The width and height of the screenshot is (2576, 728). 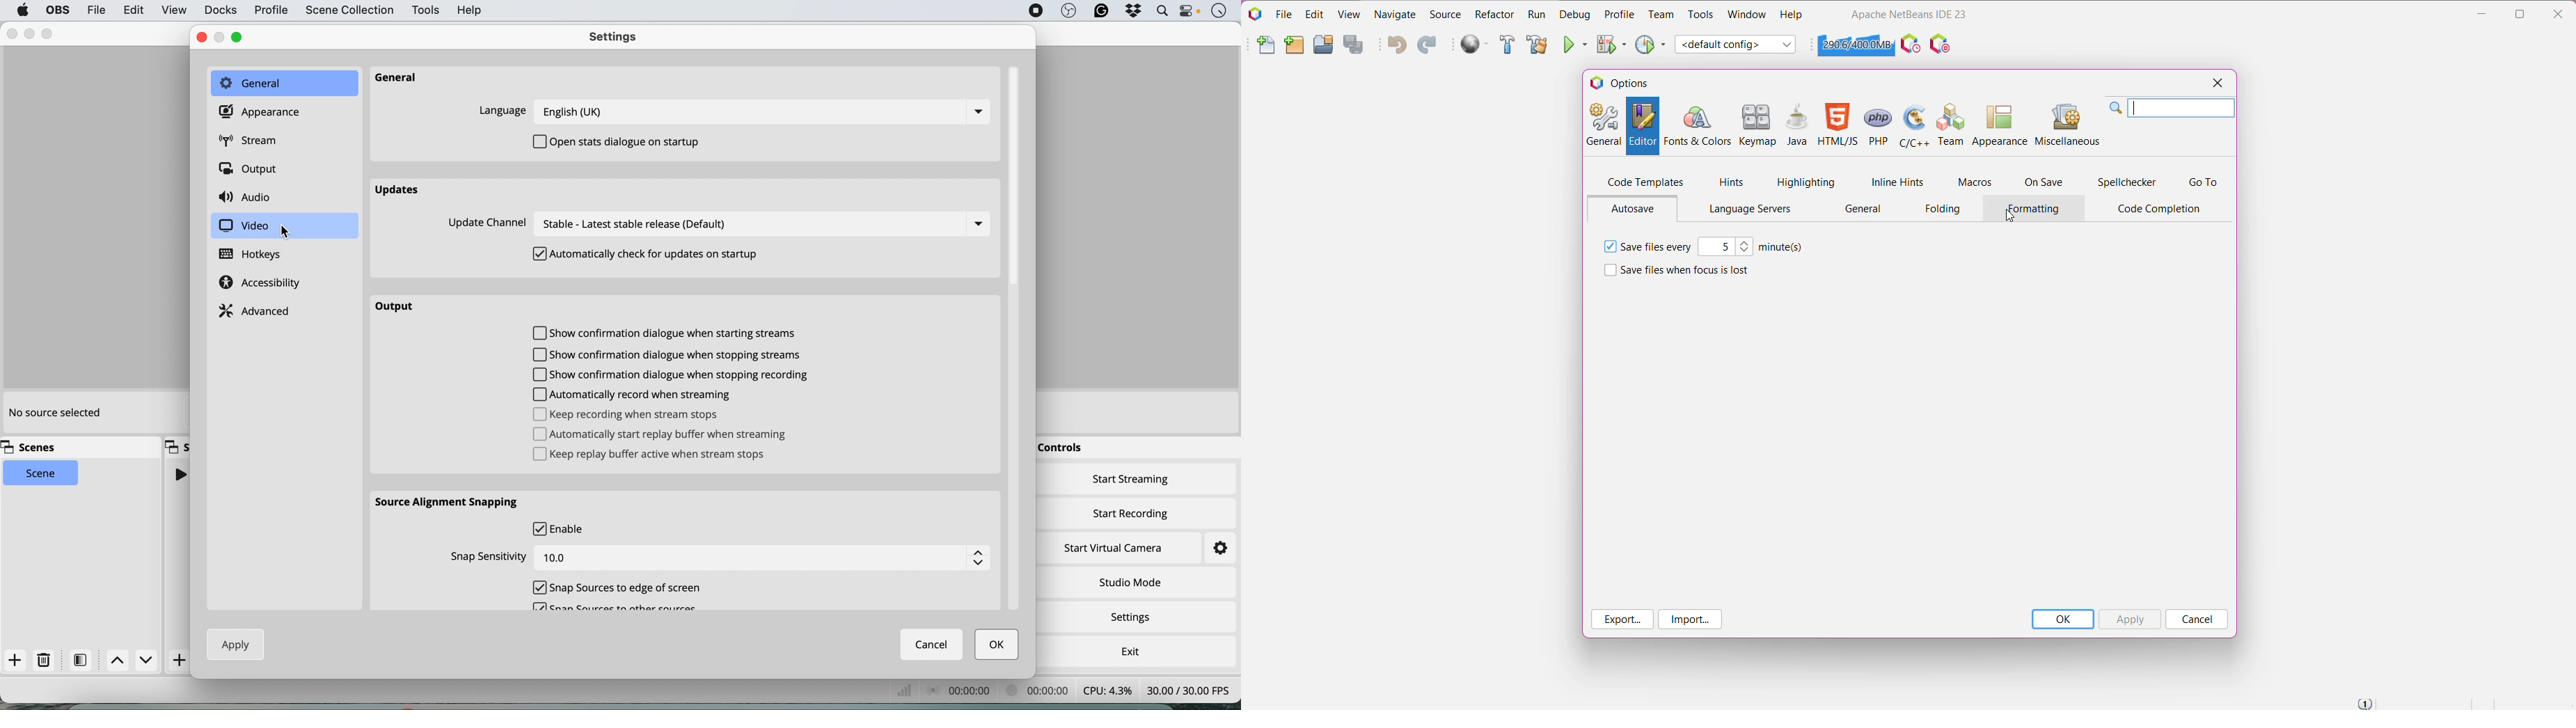 What do you see at coordinates (1035, 11) in the screenshot?
I see `screen recorder` at bounding box center [1035, 11].